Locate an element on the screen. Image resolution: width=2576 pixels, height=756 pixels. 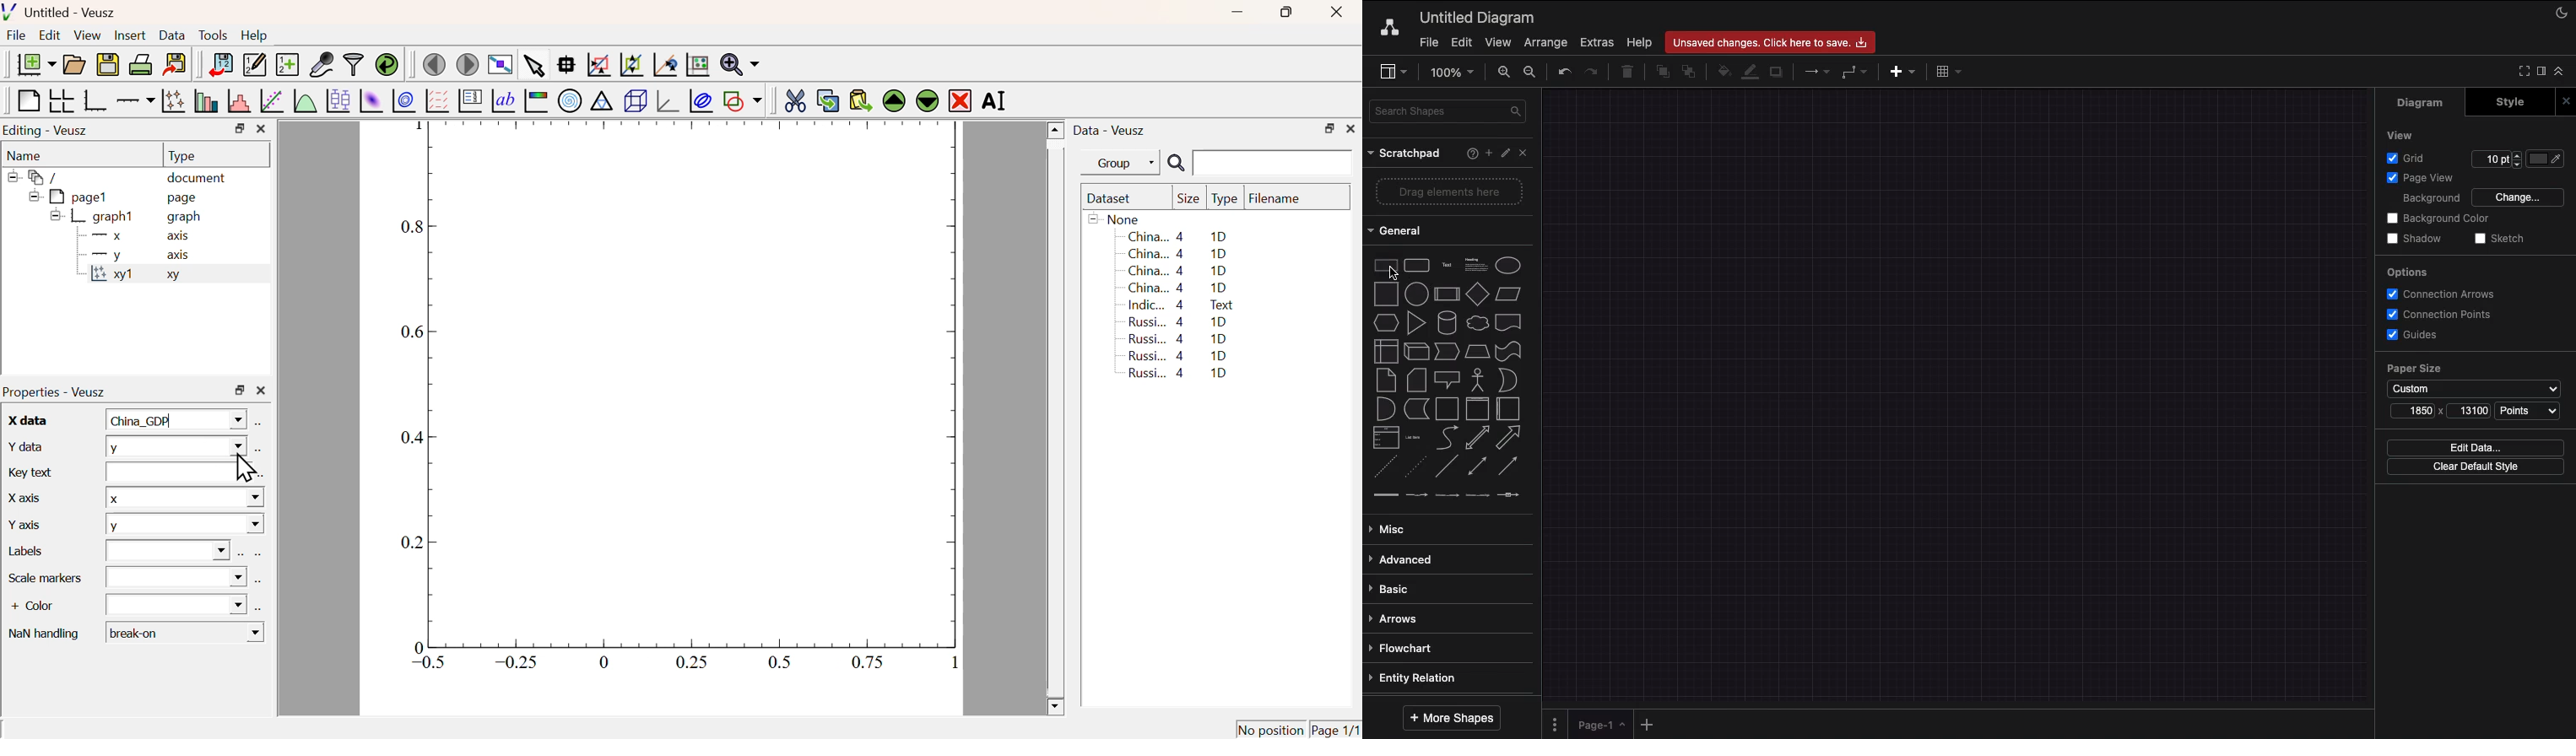
Help is located at coordinates (1469, 155).